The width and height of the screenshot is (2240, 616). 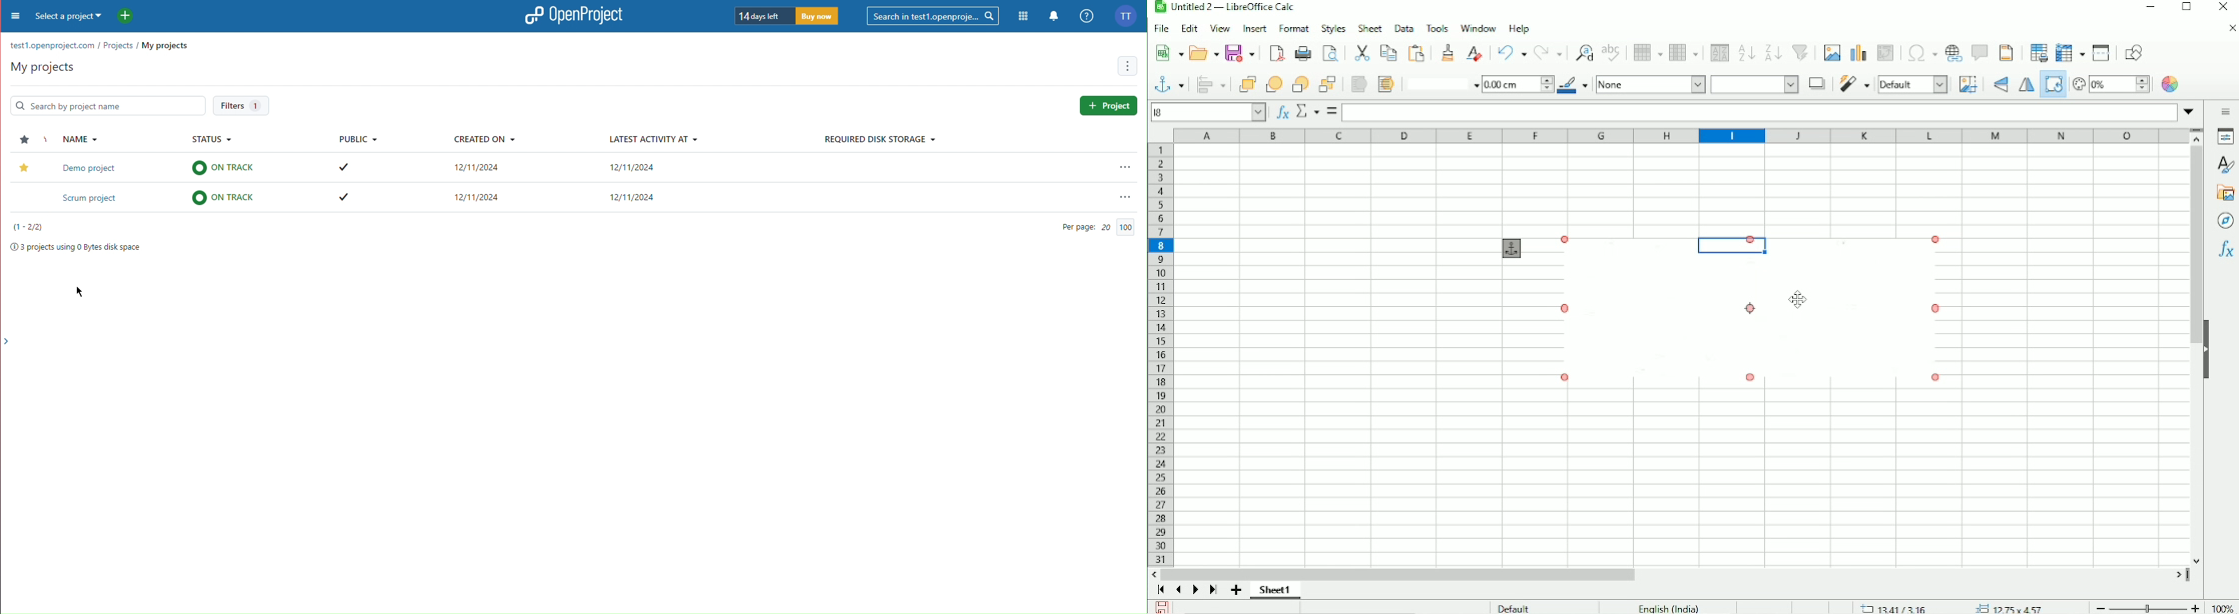 What do you see at coordinates (1755, 84) in the screenshot?
I see `Area style` at bounding box center [1755, 84].